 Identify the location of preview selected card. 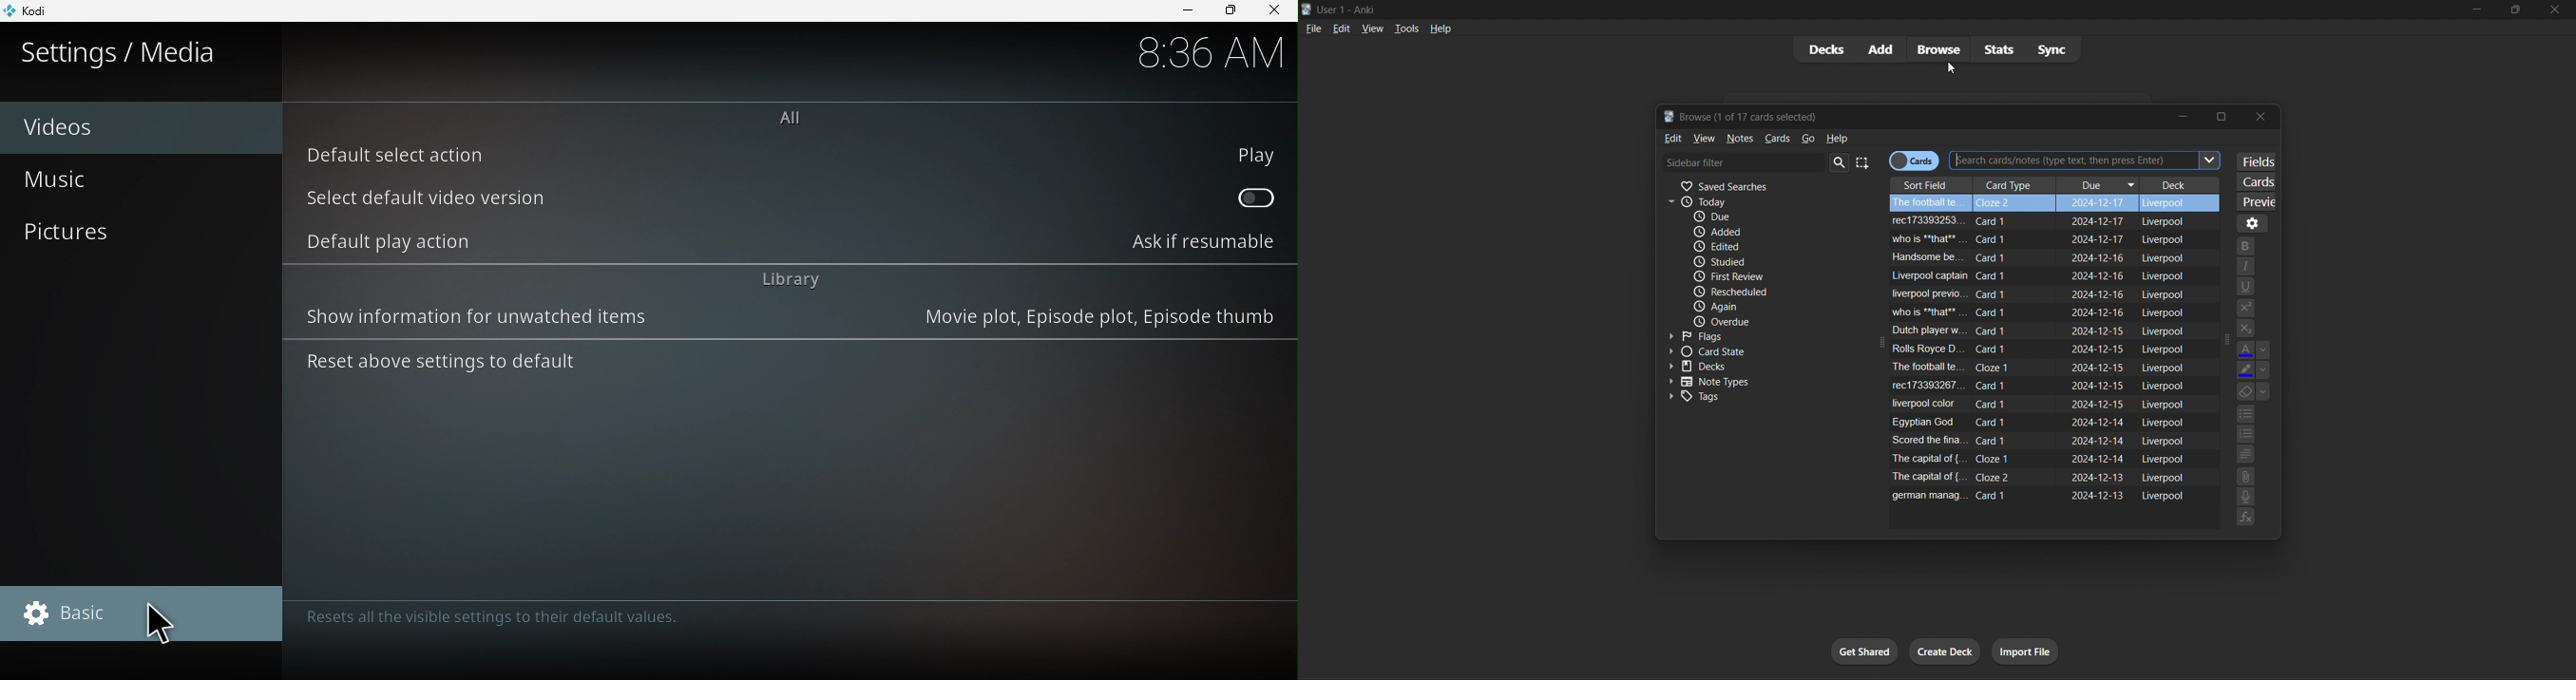
(2259, 202).